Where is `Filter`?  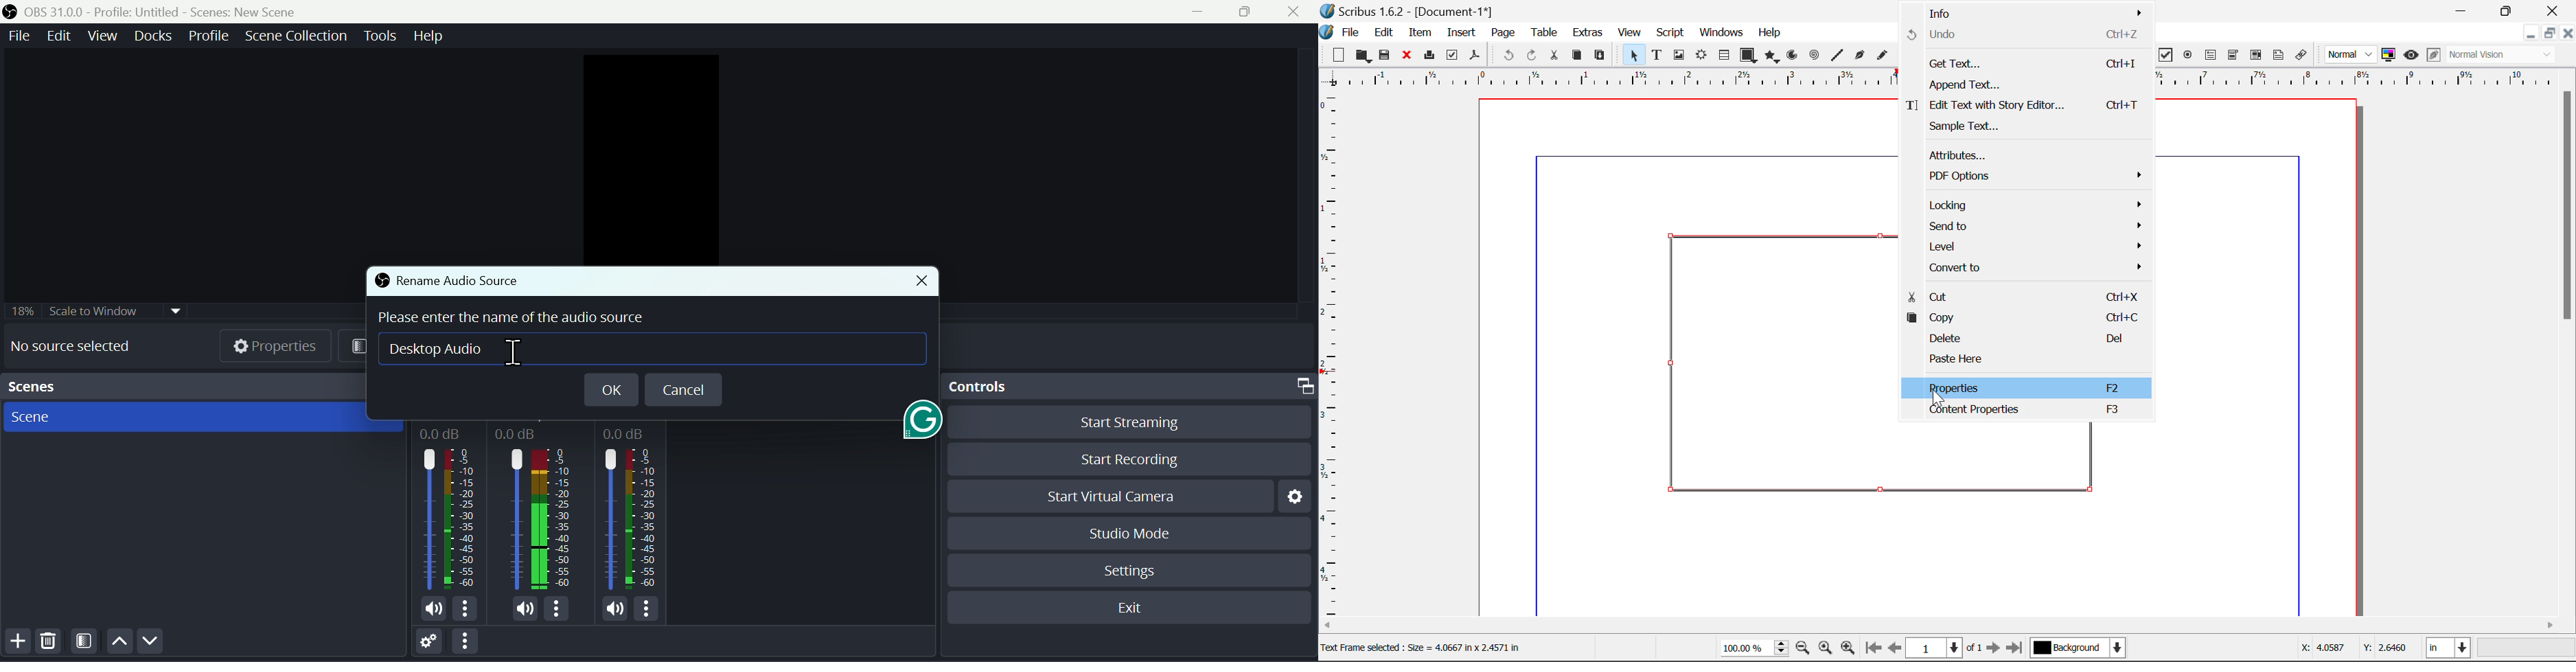
Filter is located at coordinates (85, 643).